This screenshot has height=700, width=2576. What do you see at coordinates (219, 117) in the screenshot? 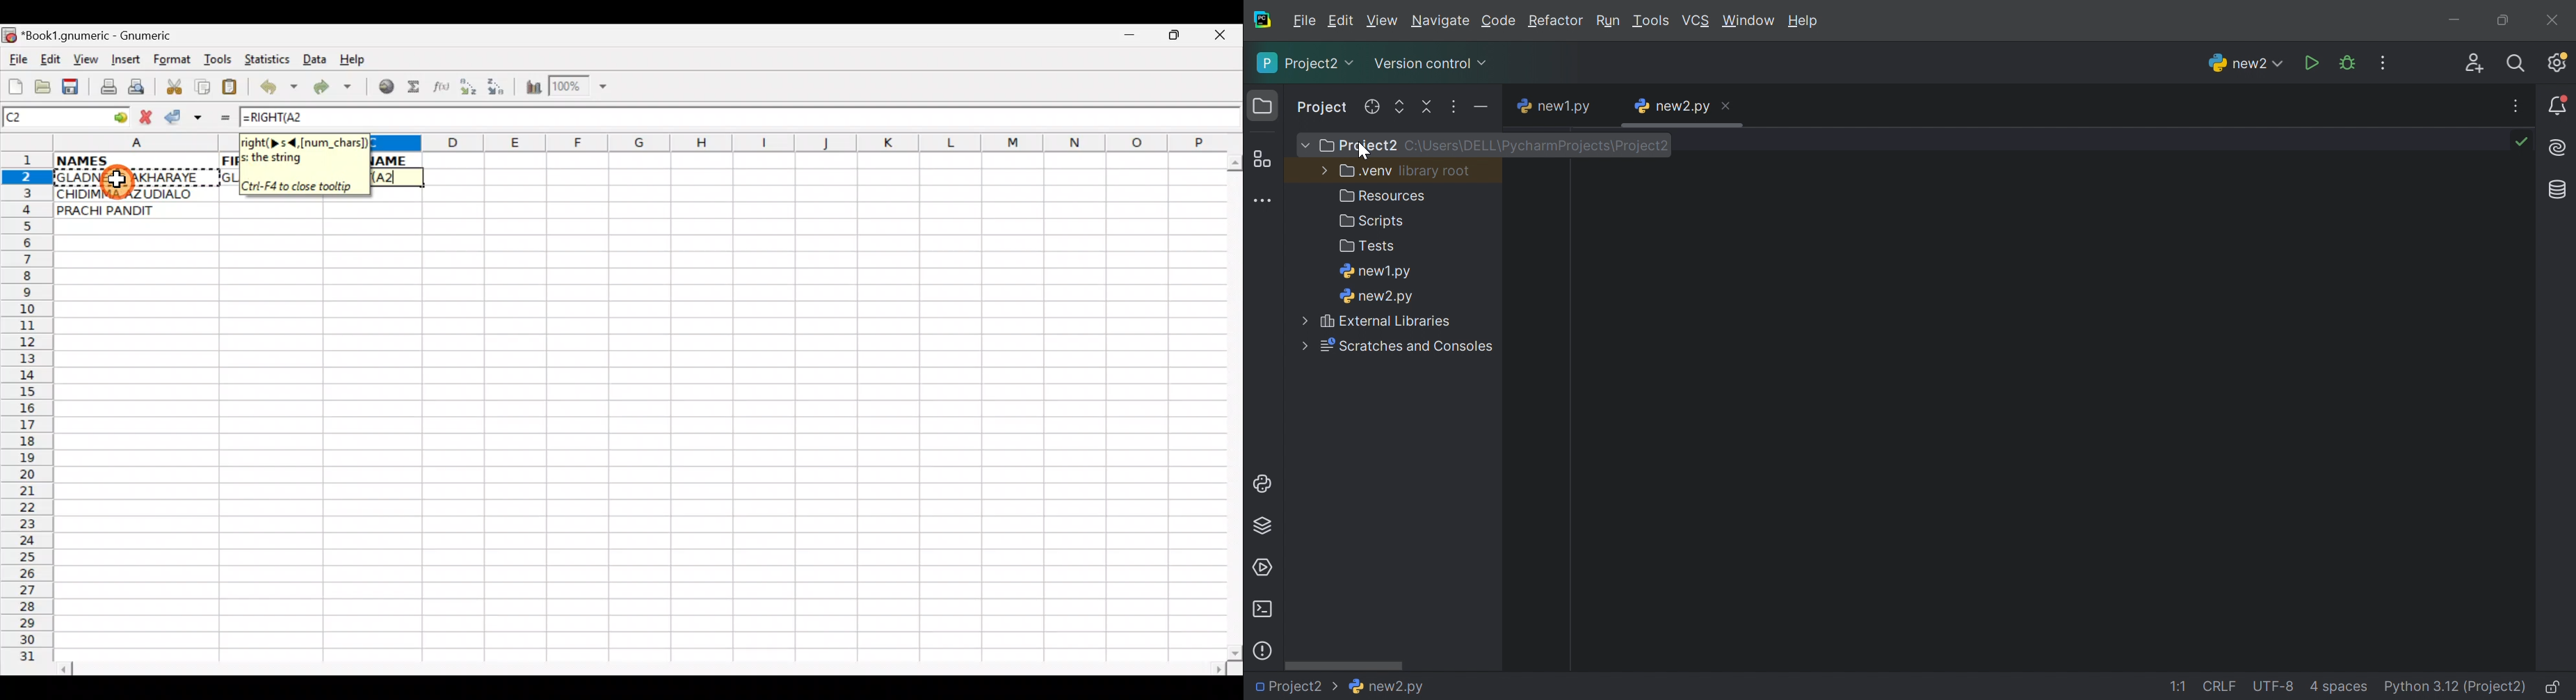
I see `Enter formula` at bounding box center [219, 117].